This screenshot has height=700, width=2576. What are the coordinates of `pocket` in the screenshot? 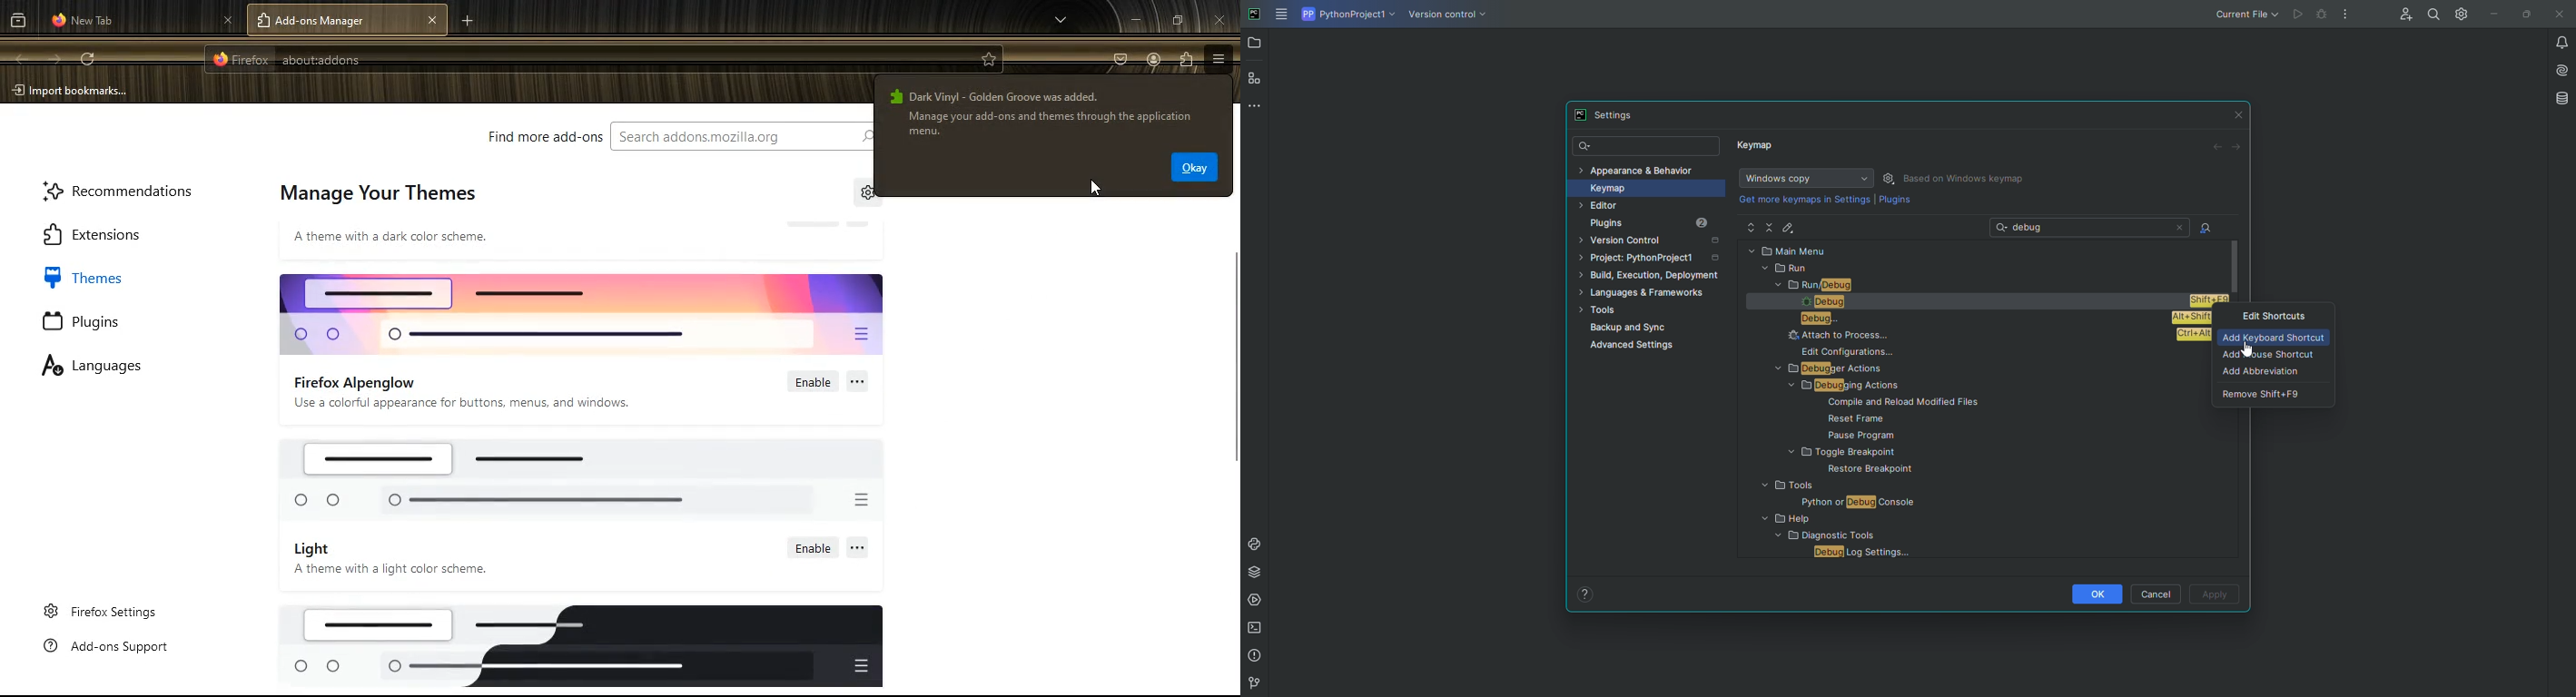 It's located at (1122, 61).